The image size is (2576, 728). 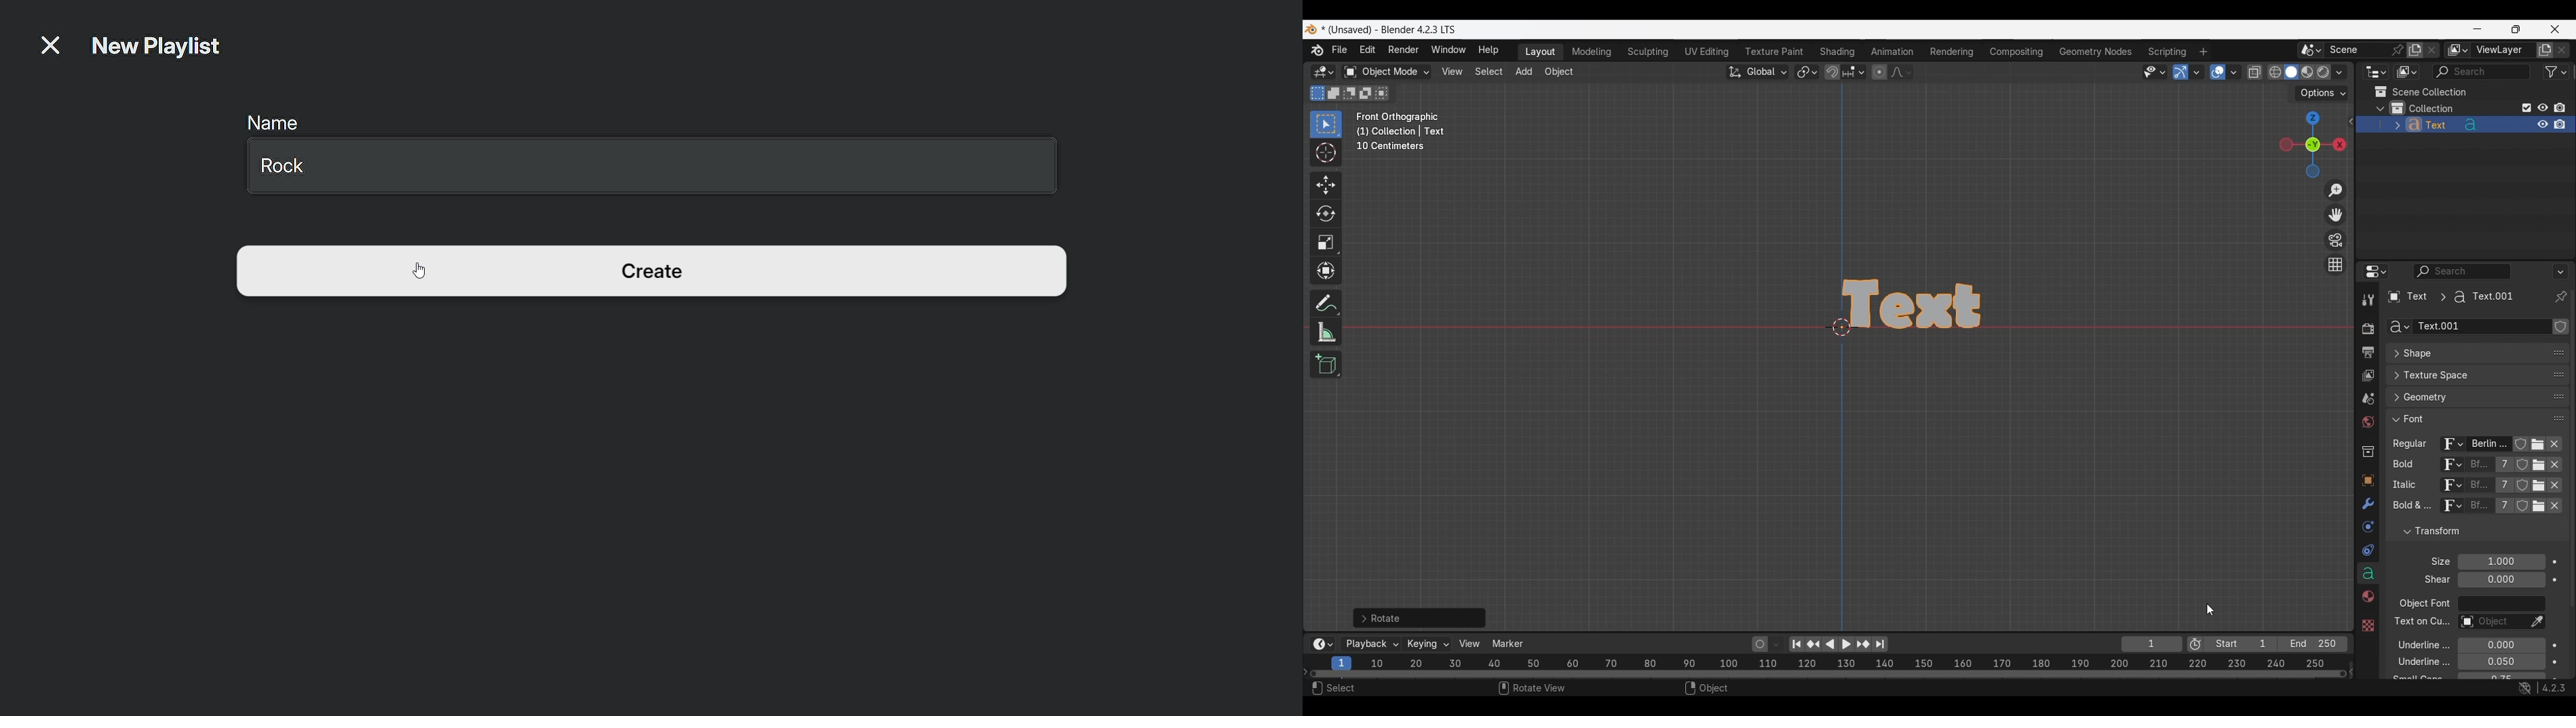 What do you see at coordinates (2556, 72) in the screenshot?
I see `Filter` at bounding box center [2556, 72].